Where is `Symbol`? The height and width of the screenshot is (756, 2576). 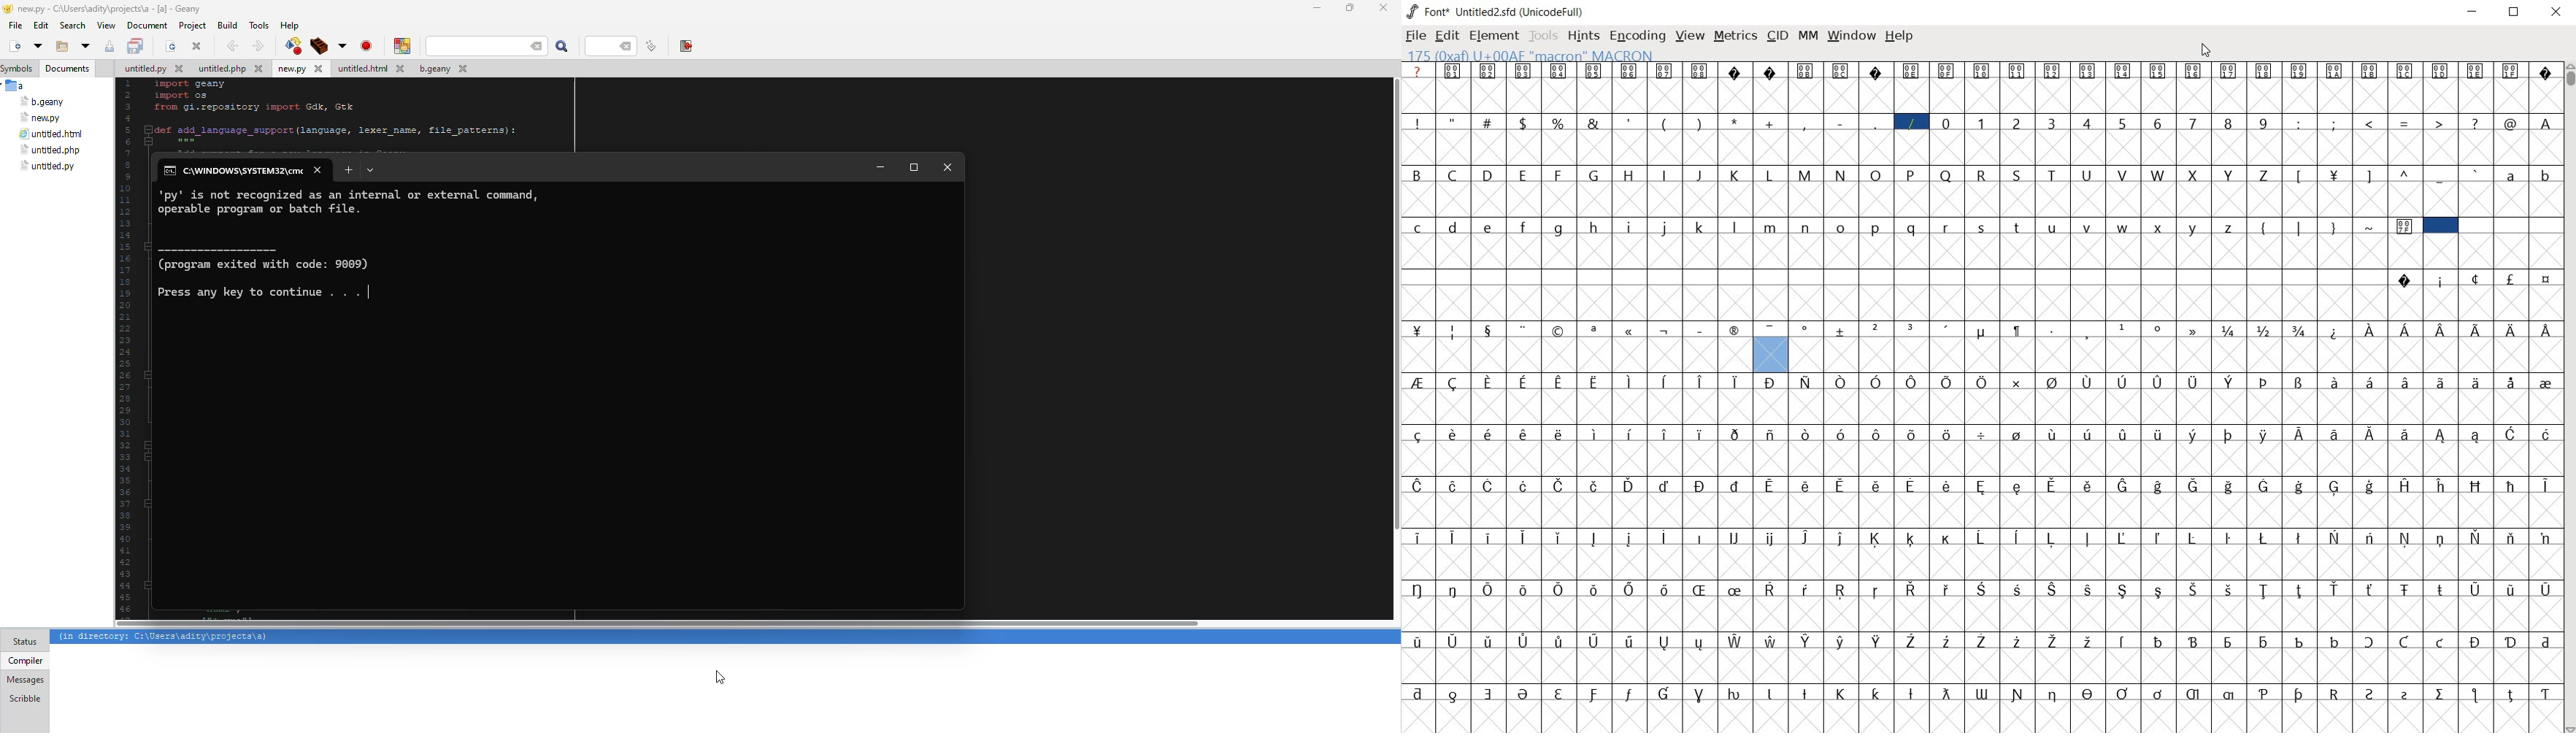 Symbol is located at coordinates (2544, 693).